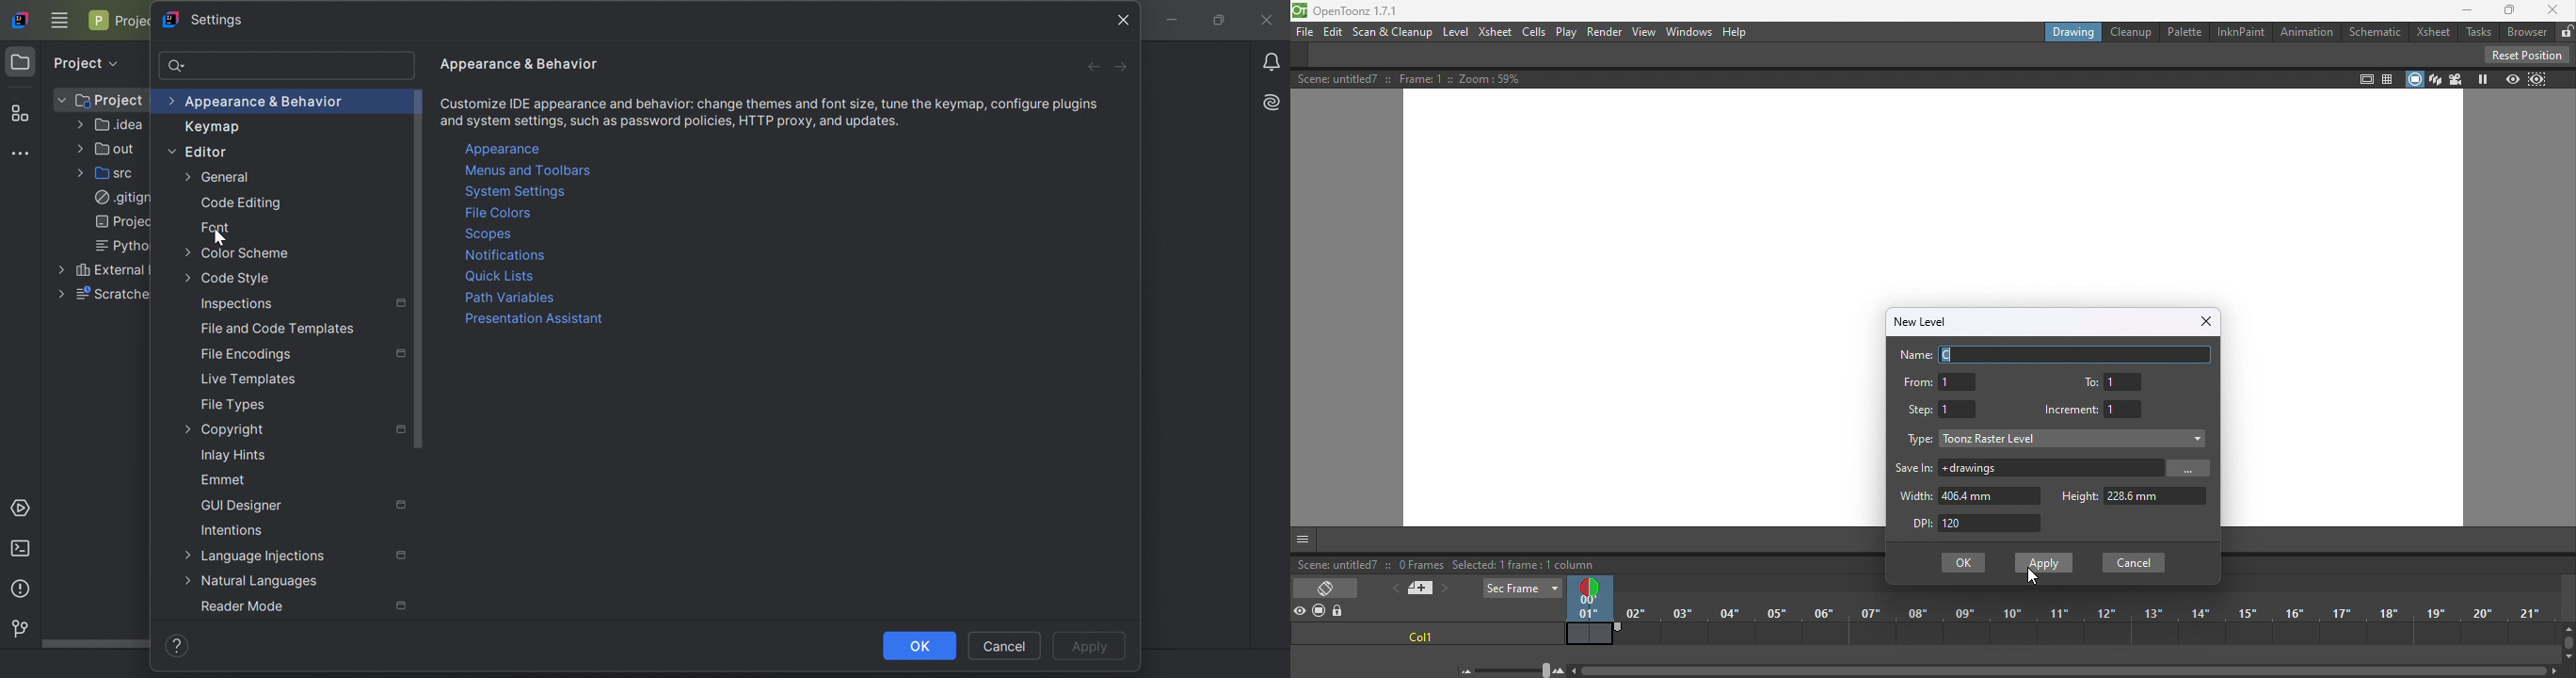 The image size is (2576, 700). I want to click on Safe area, so click(2365, 78).